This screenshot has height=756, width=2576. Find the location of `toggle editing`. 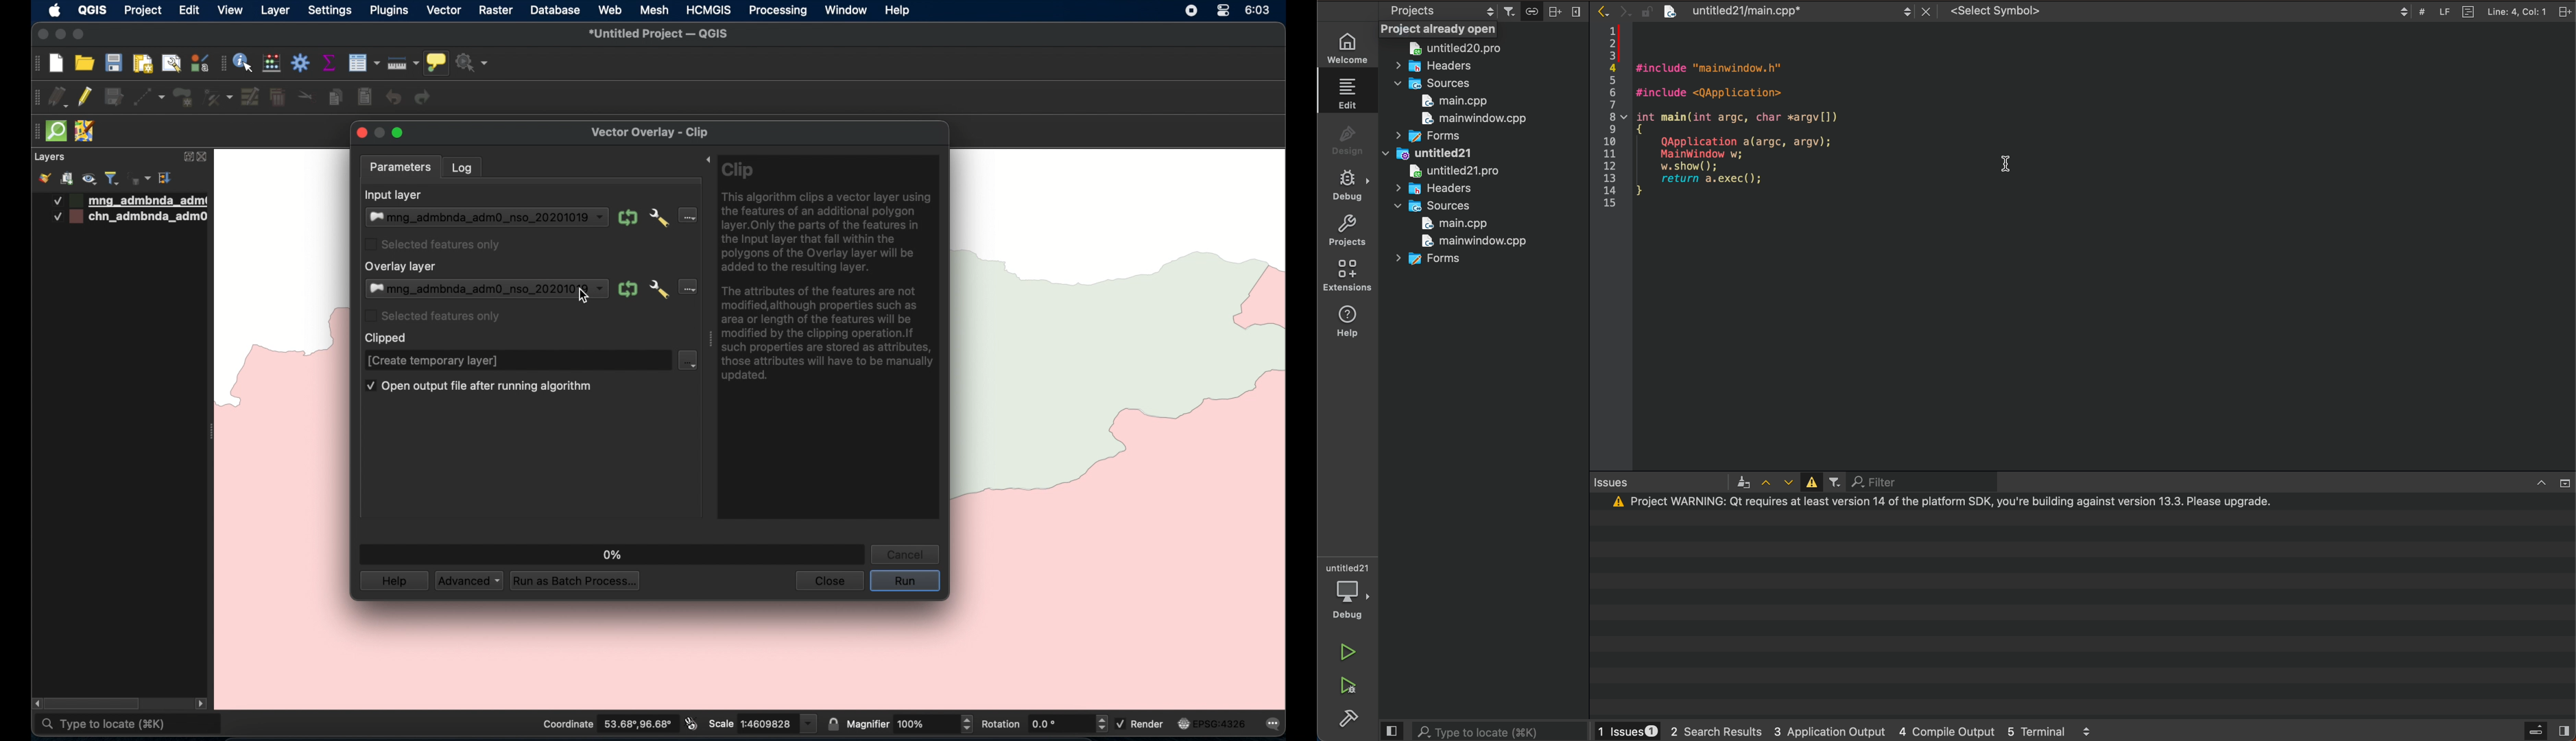

toggle editing is located at coordinates (84, 96).